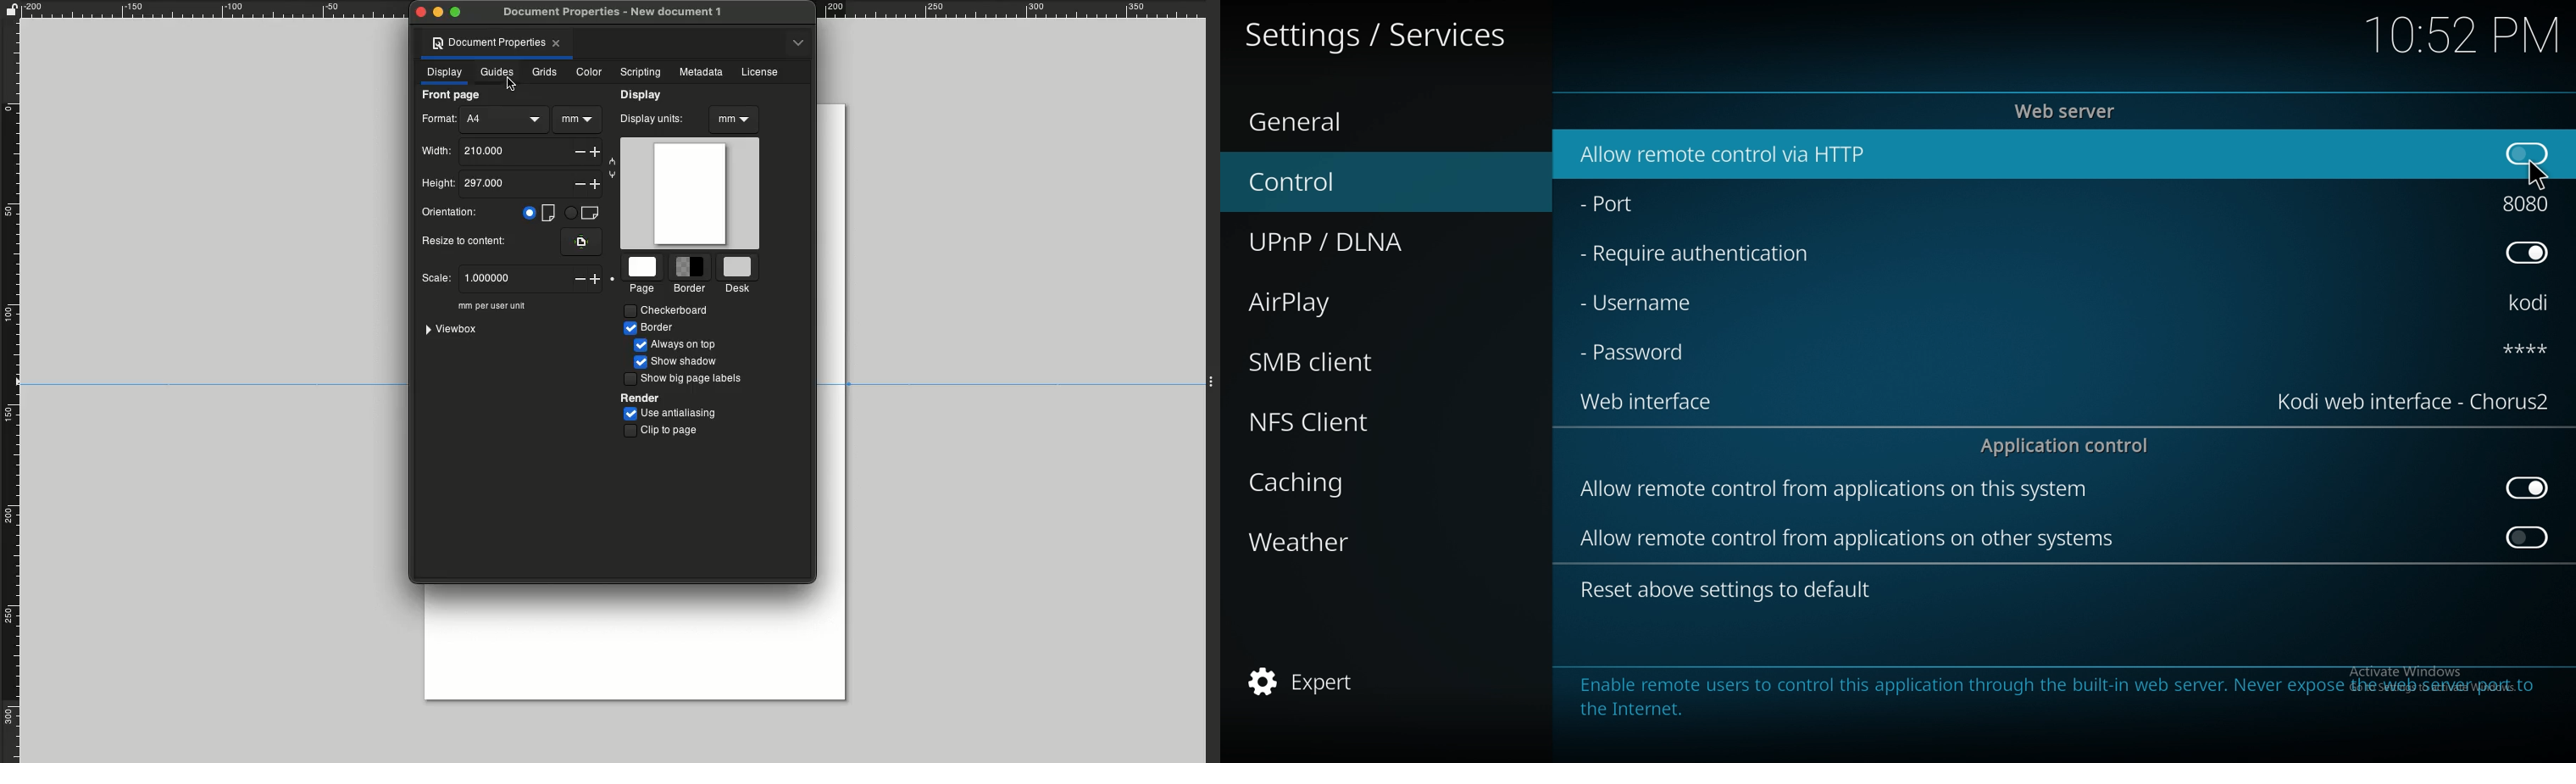 The width and height of the screenshot is (2576, 784). I want to click on Scripting, so click(641, 71).